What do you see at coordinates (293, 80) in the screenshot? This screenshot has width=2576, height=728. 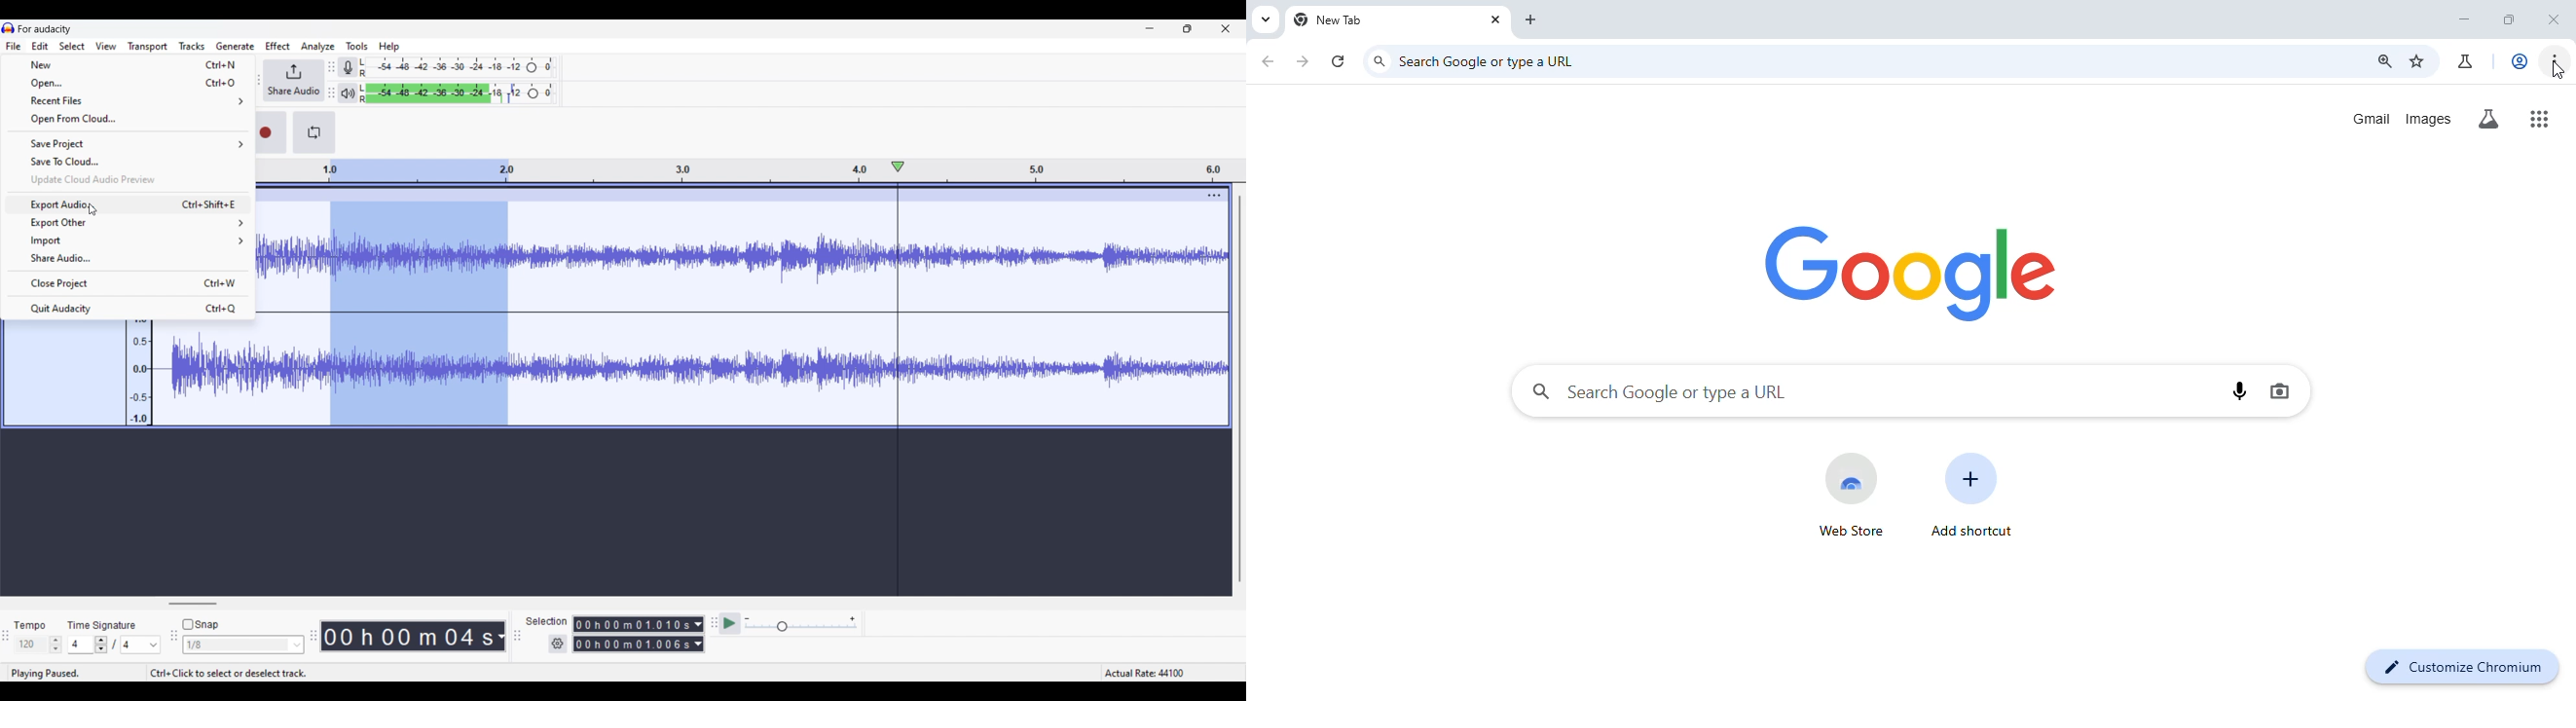 I see `Share audio` at bounding box center [293, 80].